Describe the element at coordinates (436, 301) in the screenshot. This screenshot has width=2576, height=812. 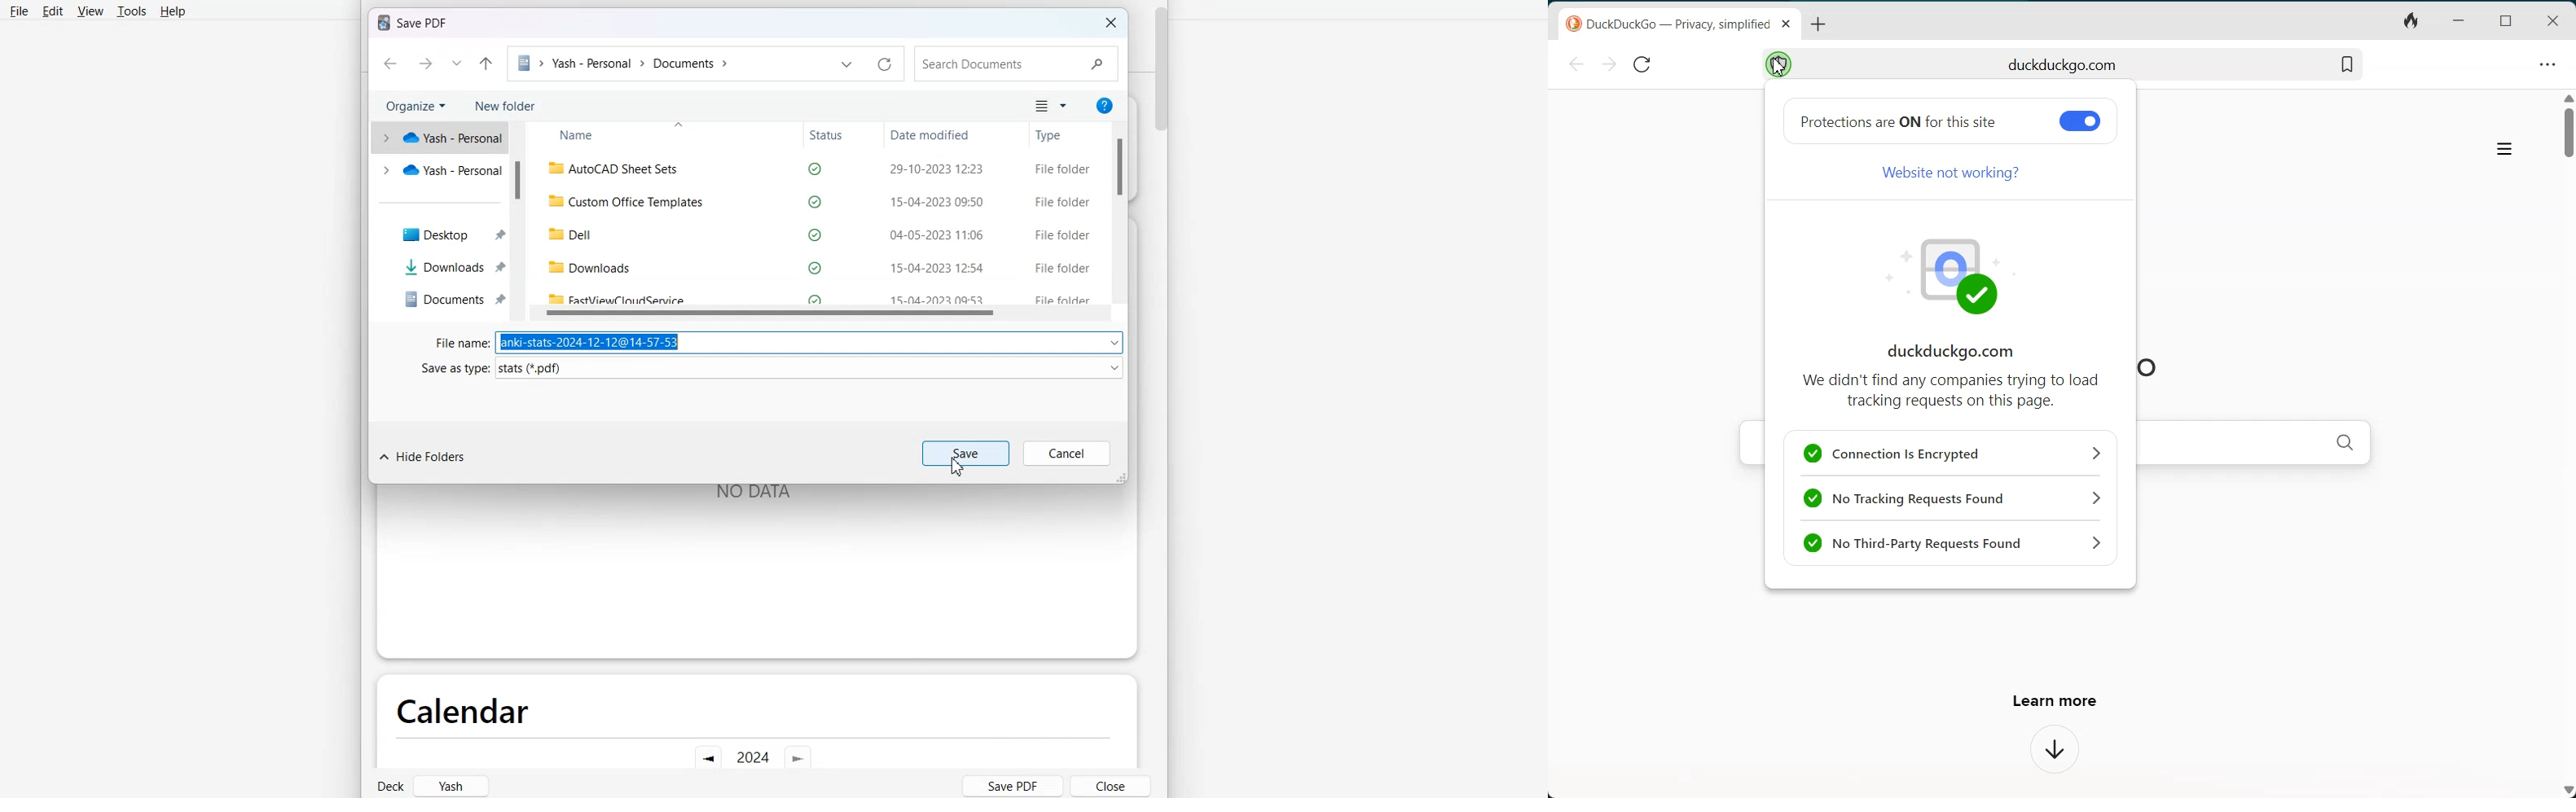
I see `Documents` at that location.